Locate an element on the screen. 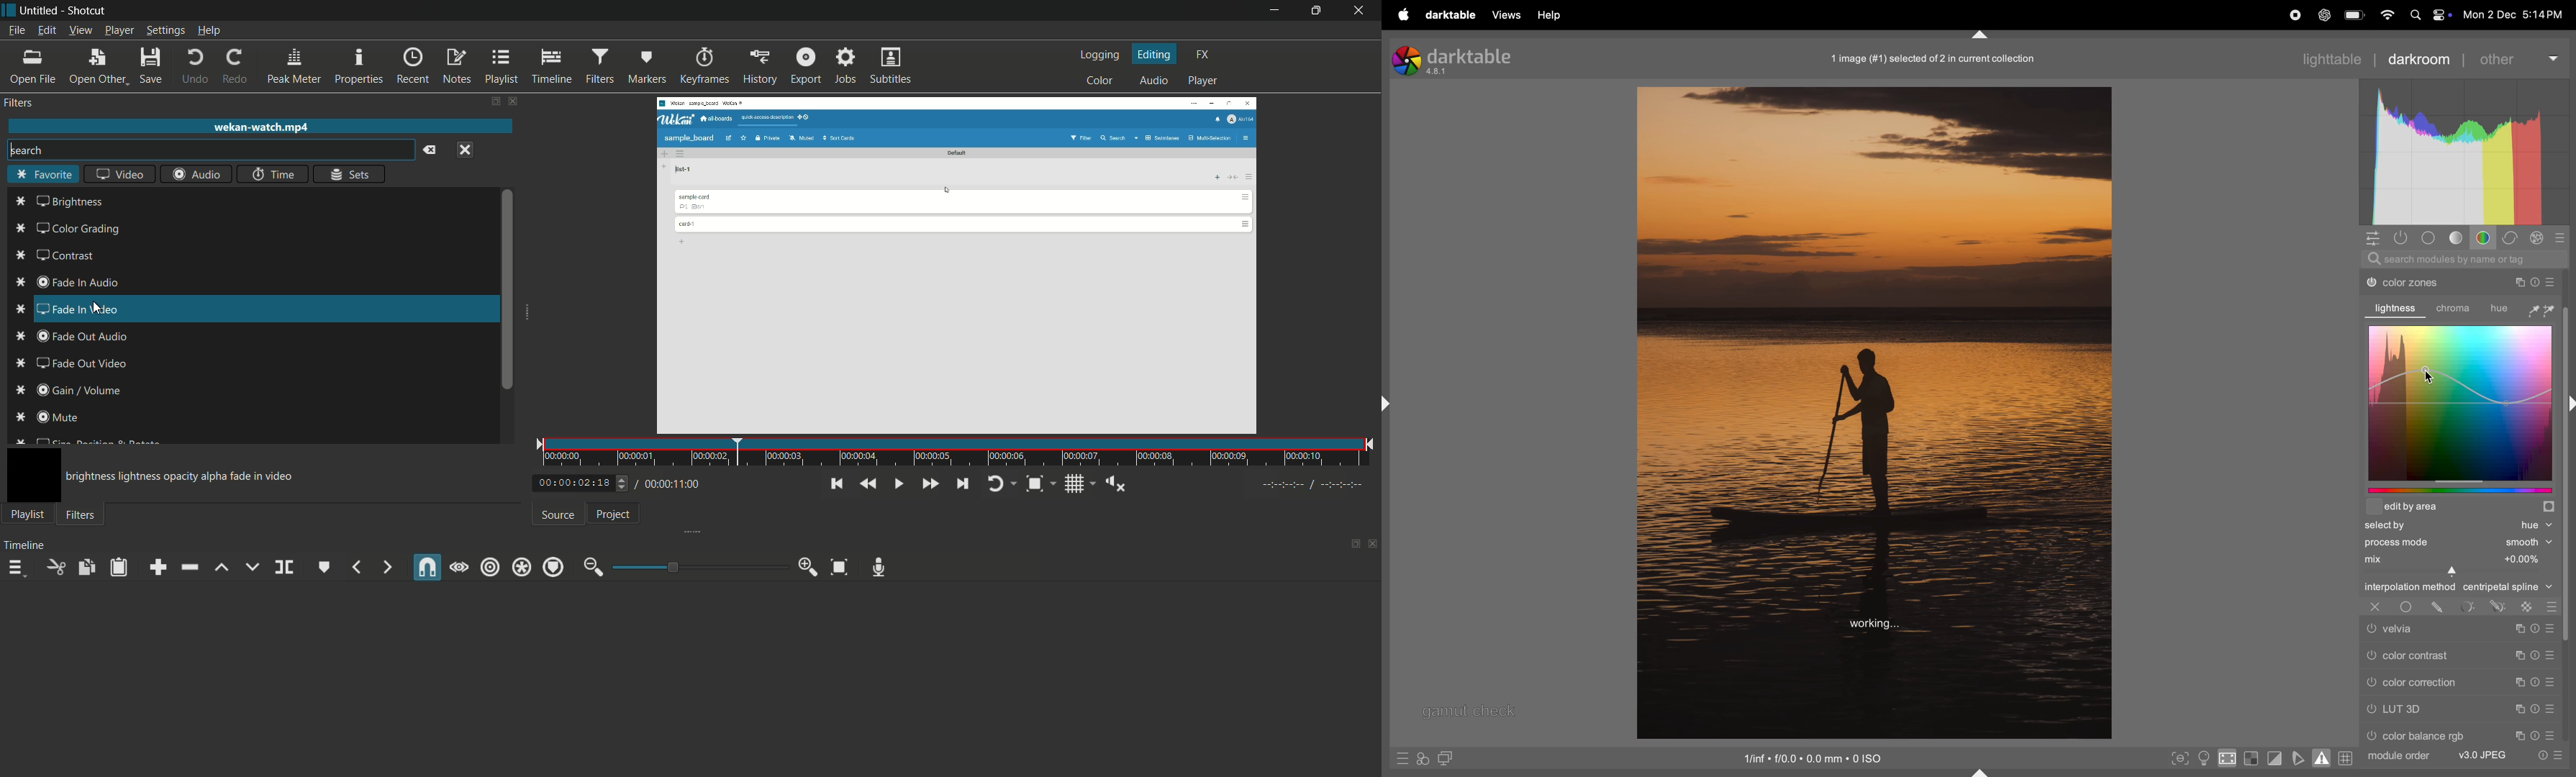 The image size is (2576, 784). chroma is located at coordinates (2457, 308).